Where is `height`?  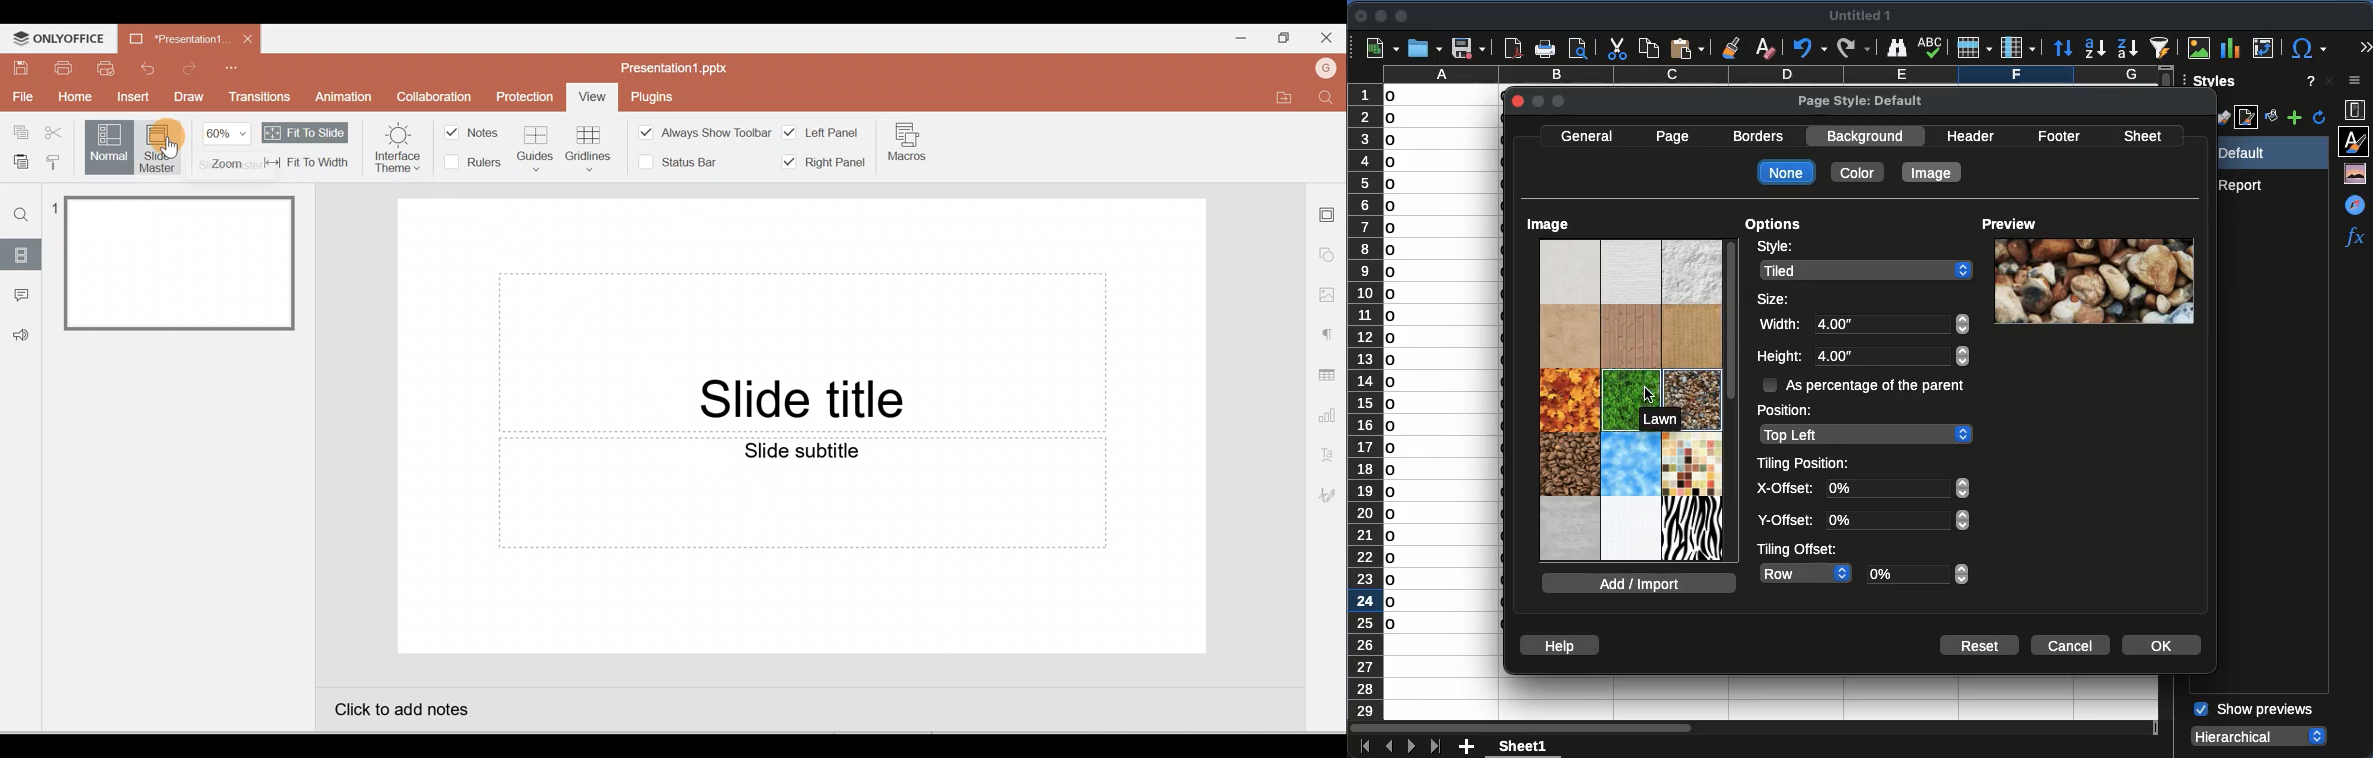 height is located at coordinates (1780, 359).